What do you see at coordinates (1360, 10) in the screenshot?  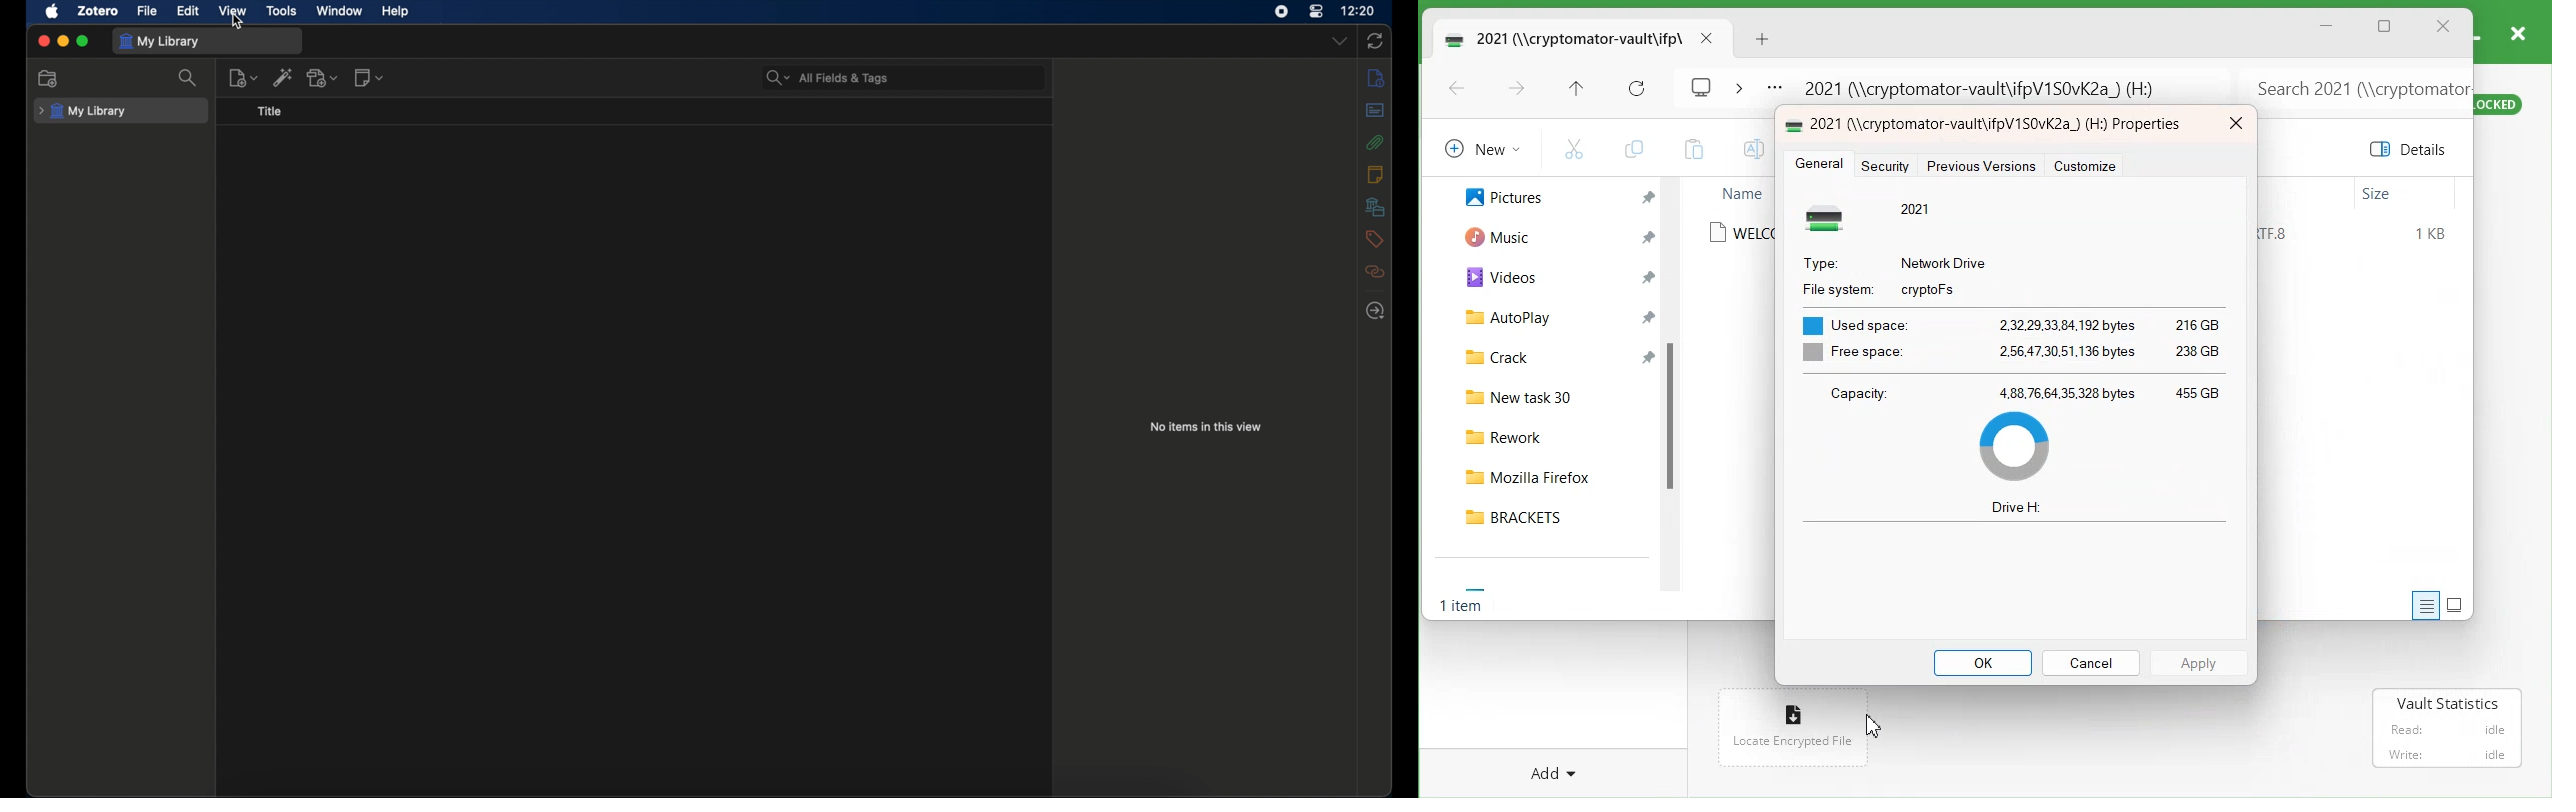 I see `time` at bounding box center [1360, 10].